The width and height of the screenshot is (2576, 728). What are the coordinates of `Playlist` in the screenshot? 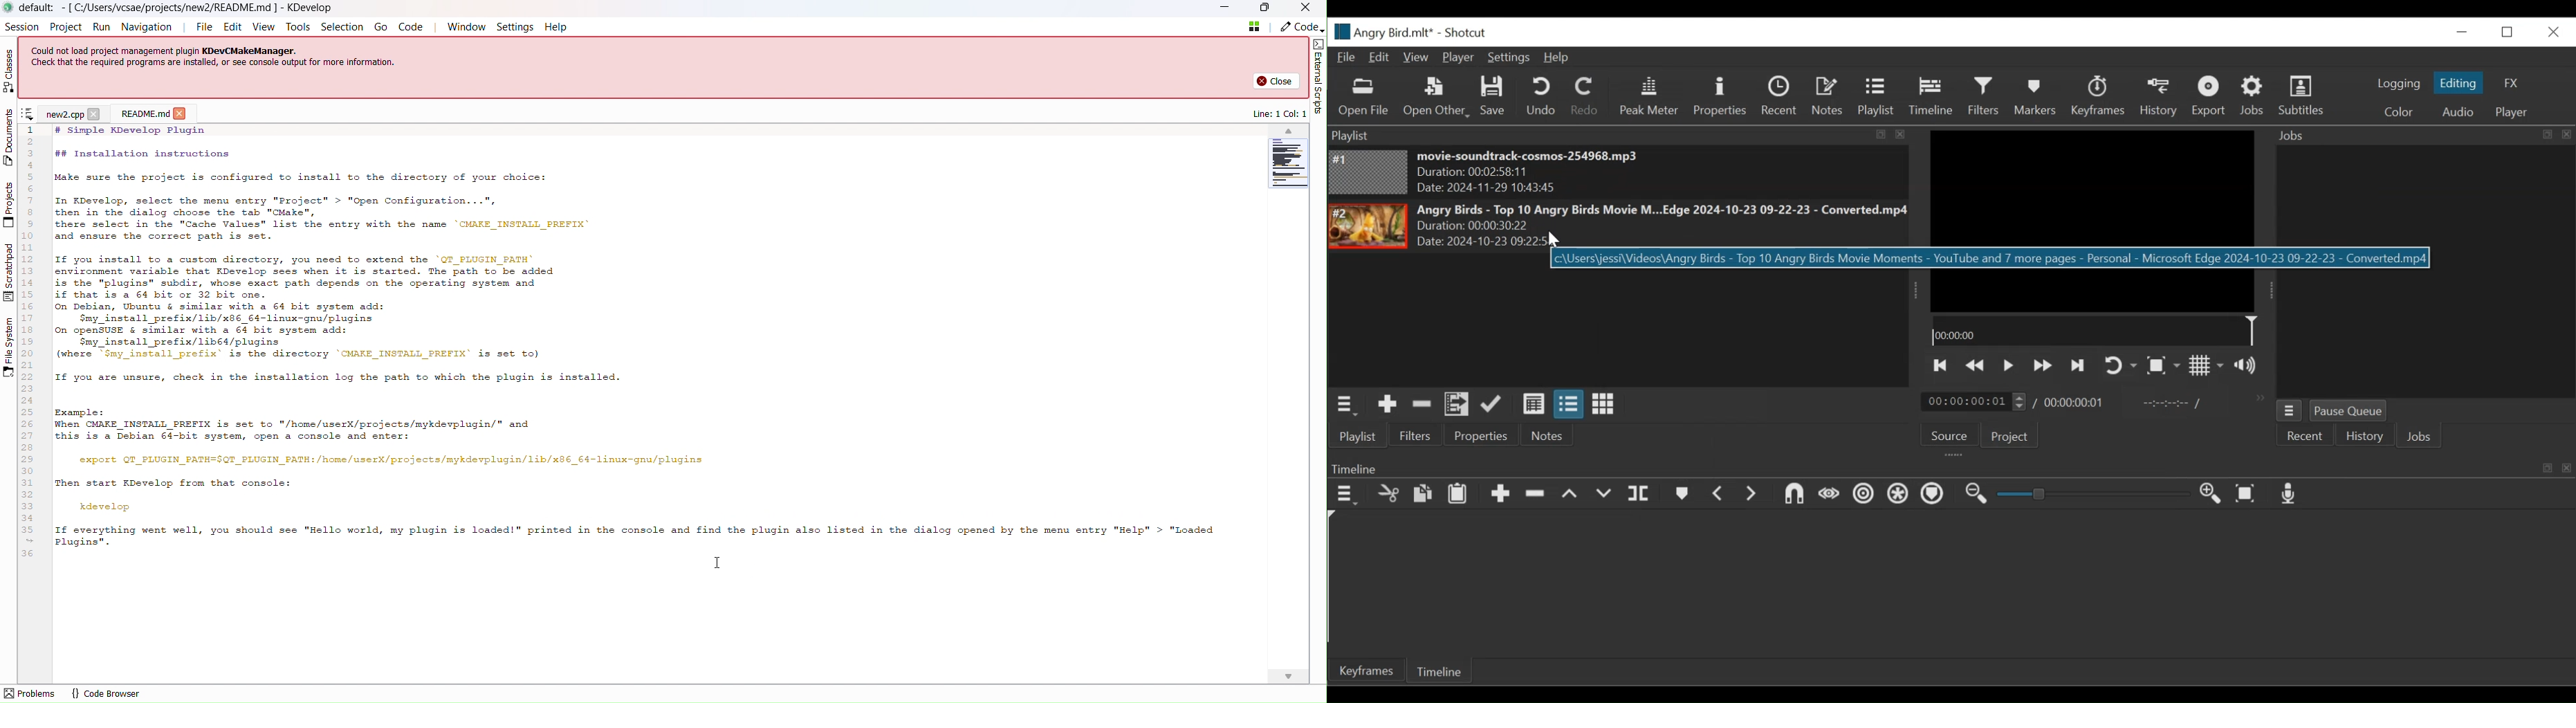 It's located at (1363, 435).